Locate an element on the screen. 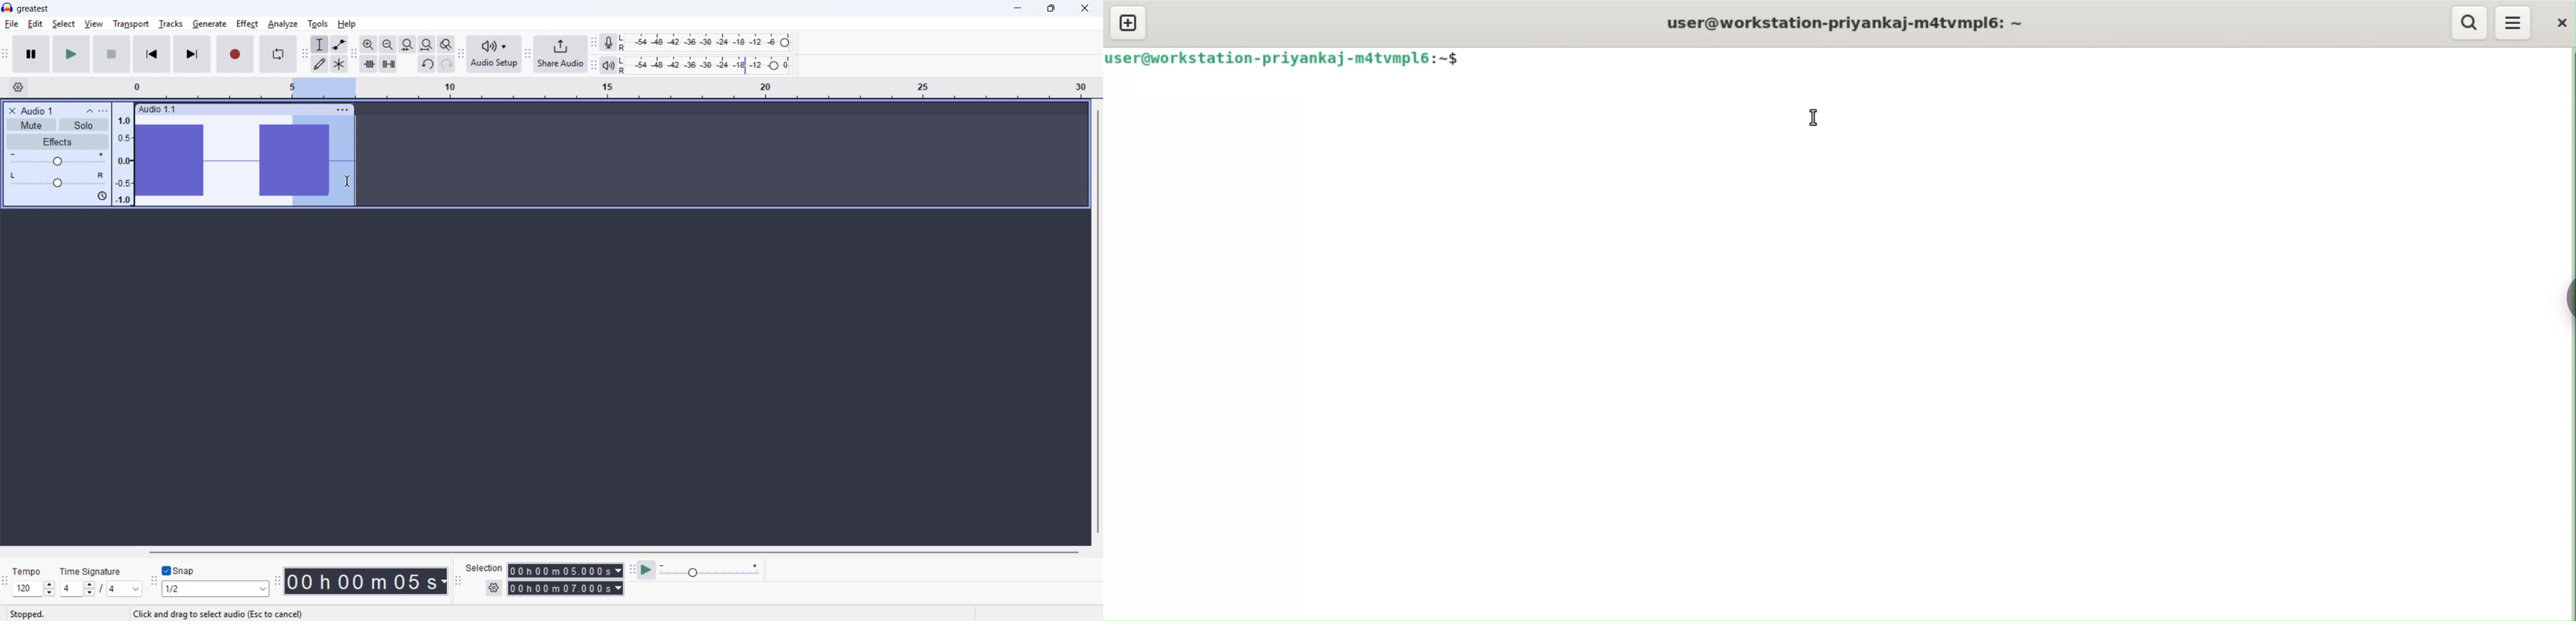 This screenshot has width=2576, height=644. help is located at coordinates (347, 24).